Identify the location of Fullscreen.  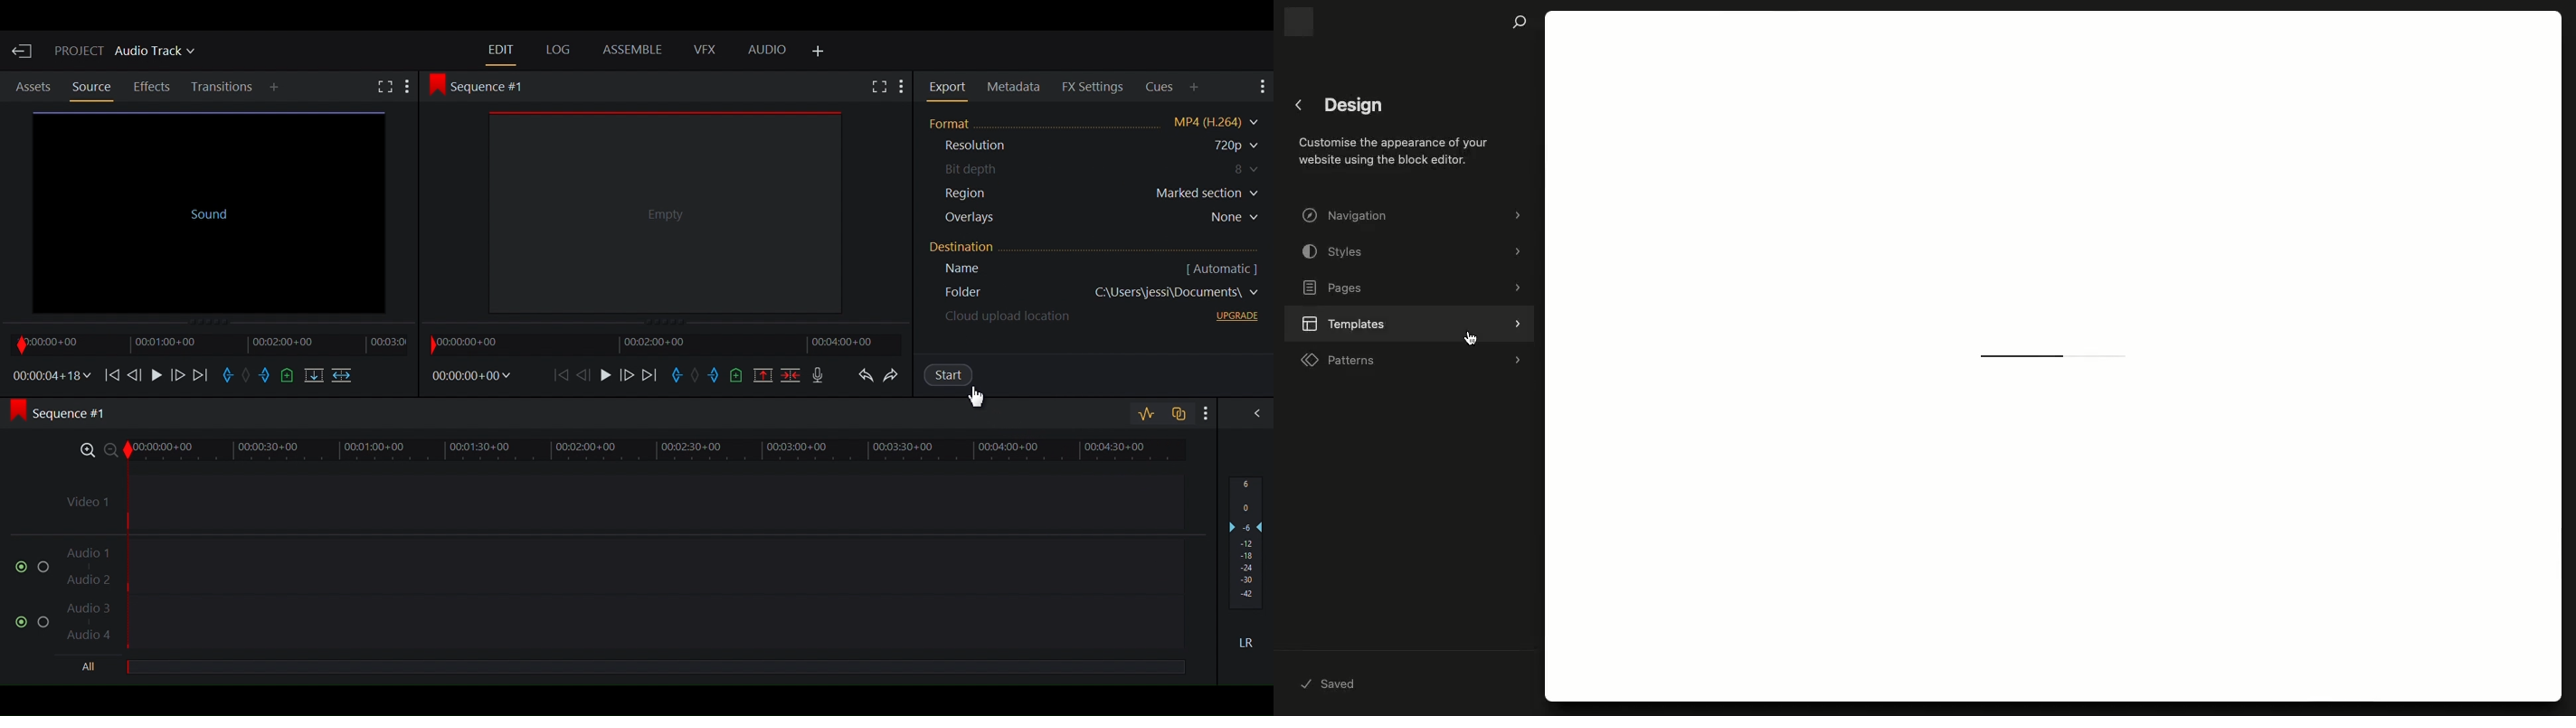
(878, 86).